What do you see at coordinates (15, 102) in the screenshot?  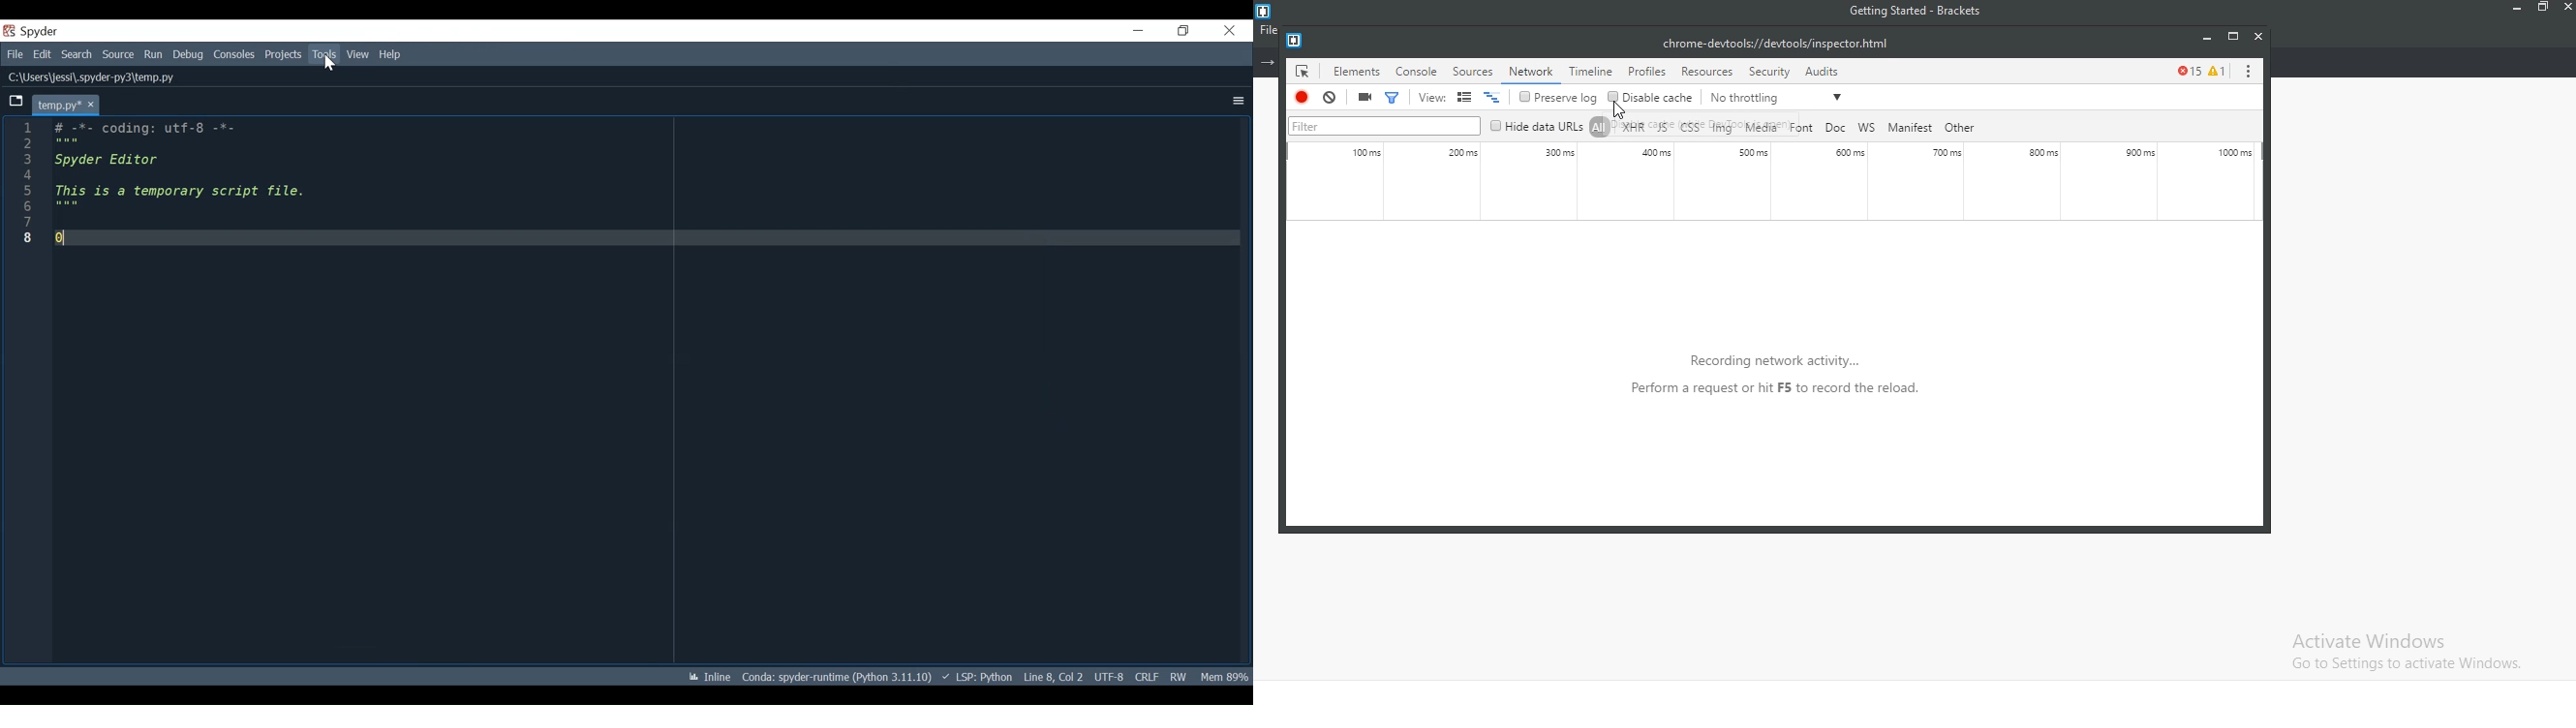 I see `Browse Tab` at bounding box center [15, 102].